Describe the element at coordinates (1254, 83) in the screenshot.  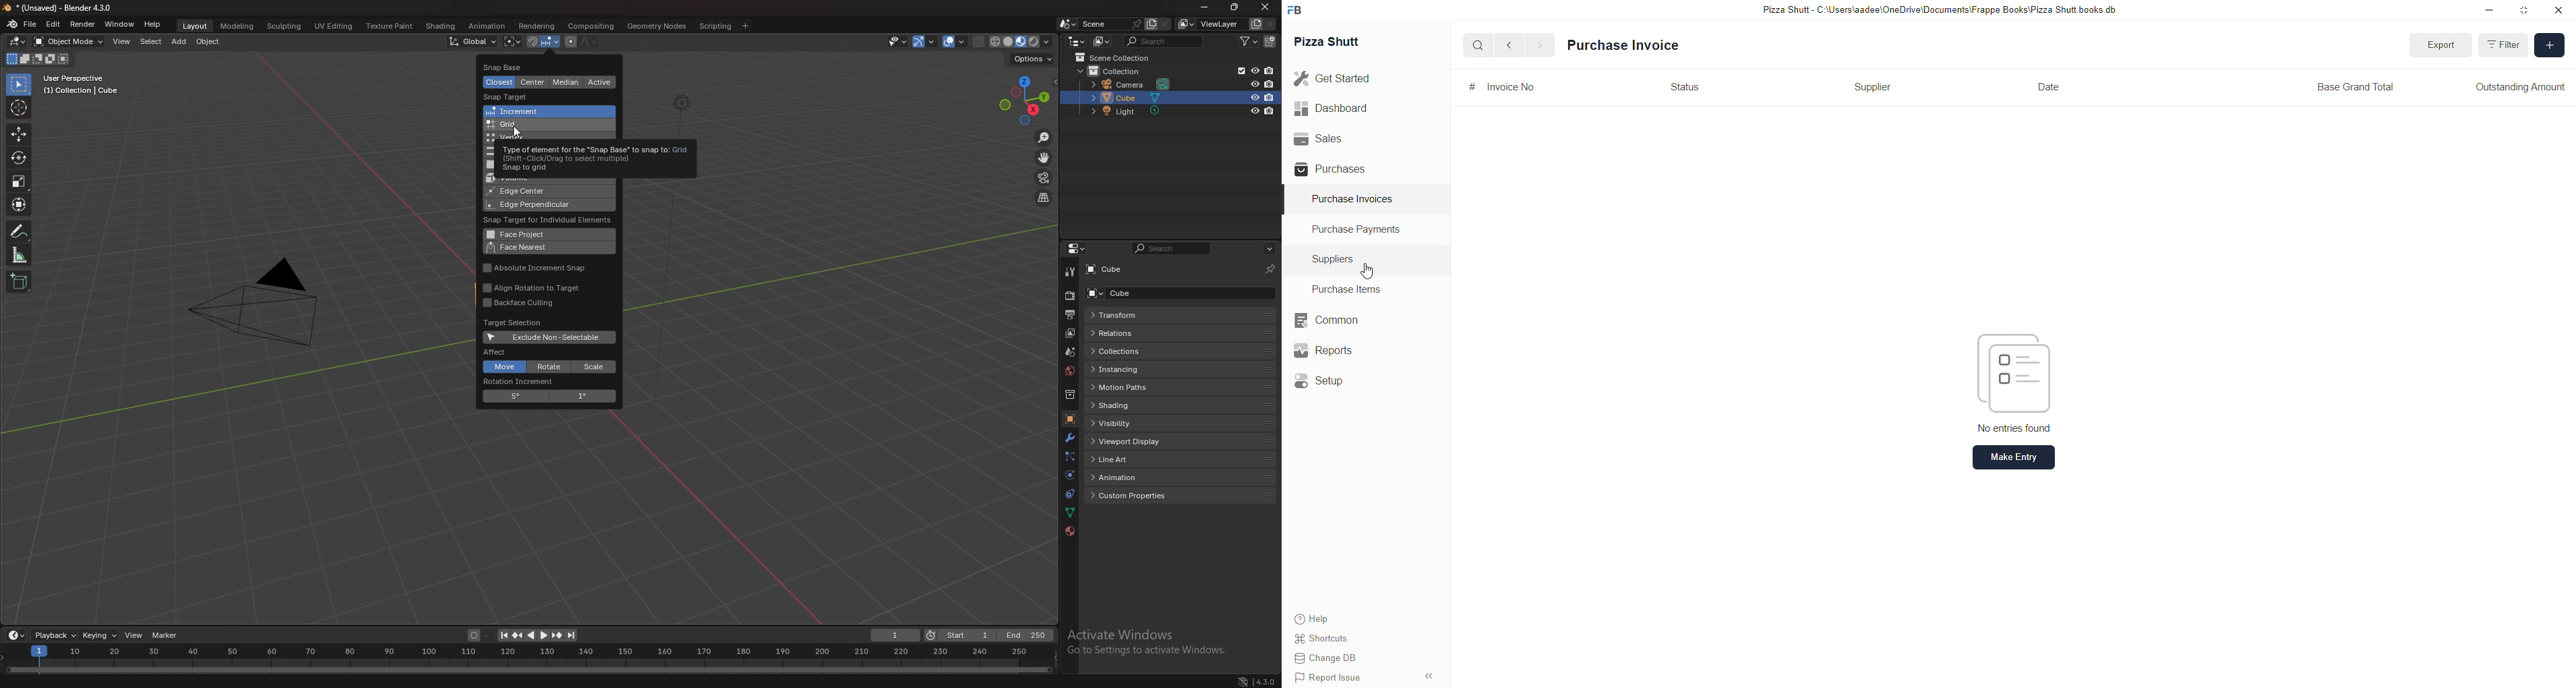
I see `hide in viewport` at that location.